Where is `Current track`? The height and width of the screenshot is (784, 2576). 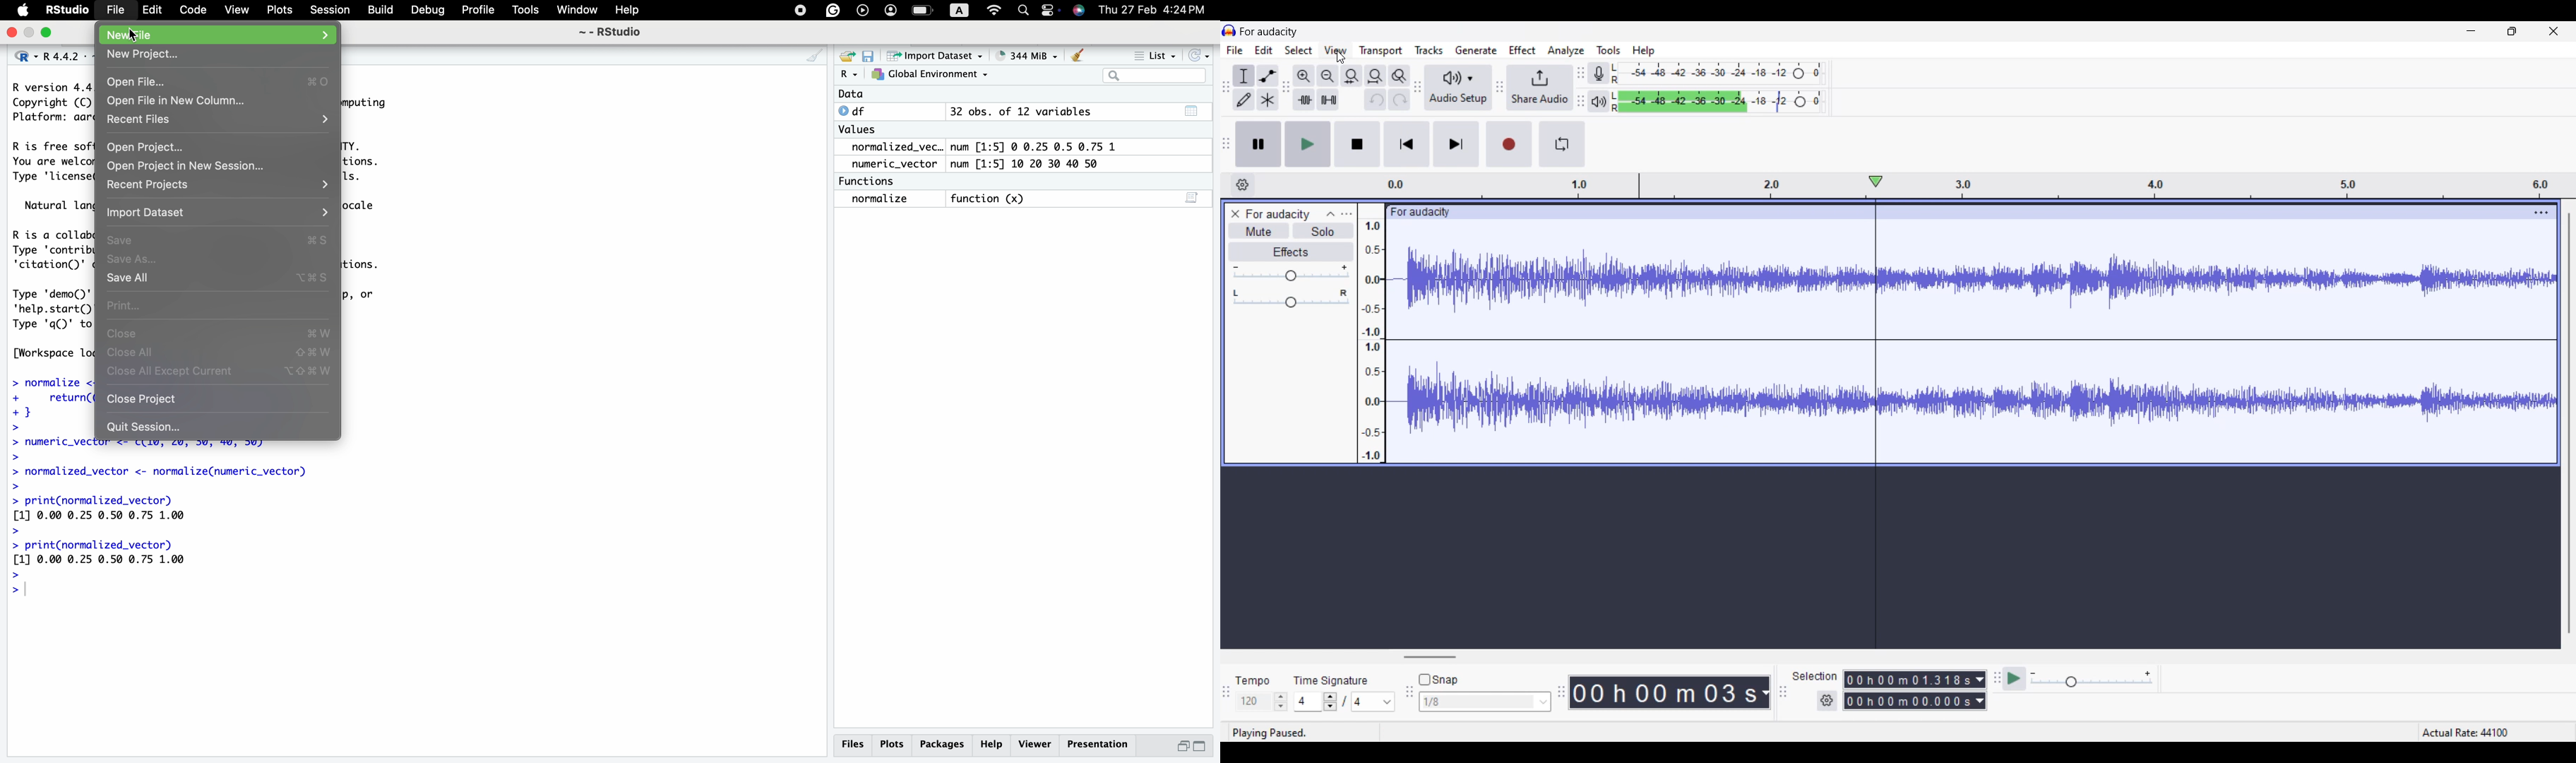 Current track is located at coordinates (1958, 334).